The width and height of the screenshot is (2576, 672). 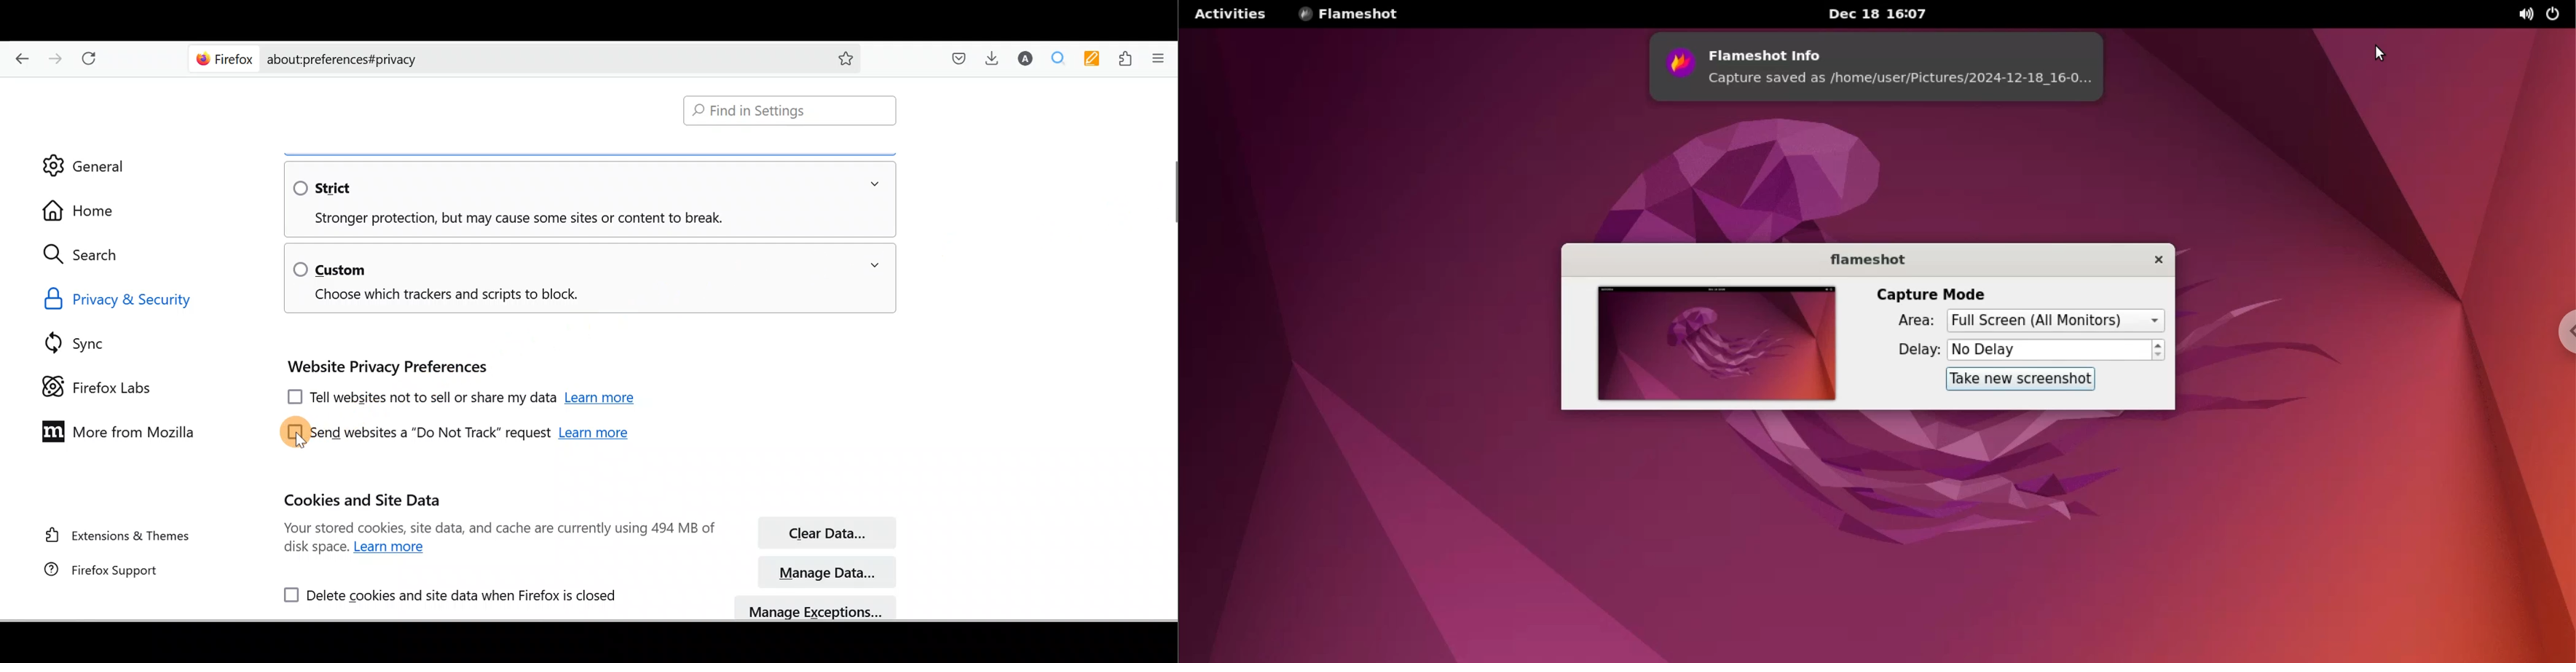 I want to click on move down, so click(x=1171, y=612).